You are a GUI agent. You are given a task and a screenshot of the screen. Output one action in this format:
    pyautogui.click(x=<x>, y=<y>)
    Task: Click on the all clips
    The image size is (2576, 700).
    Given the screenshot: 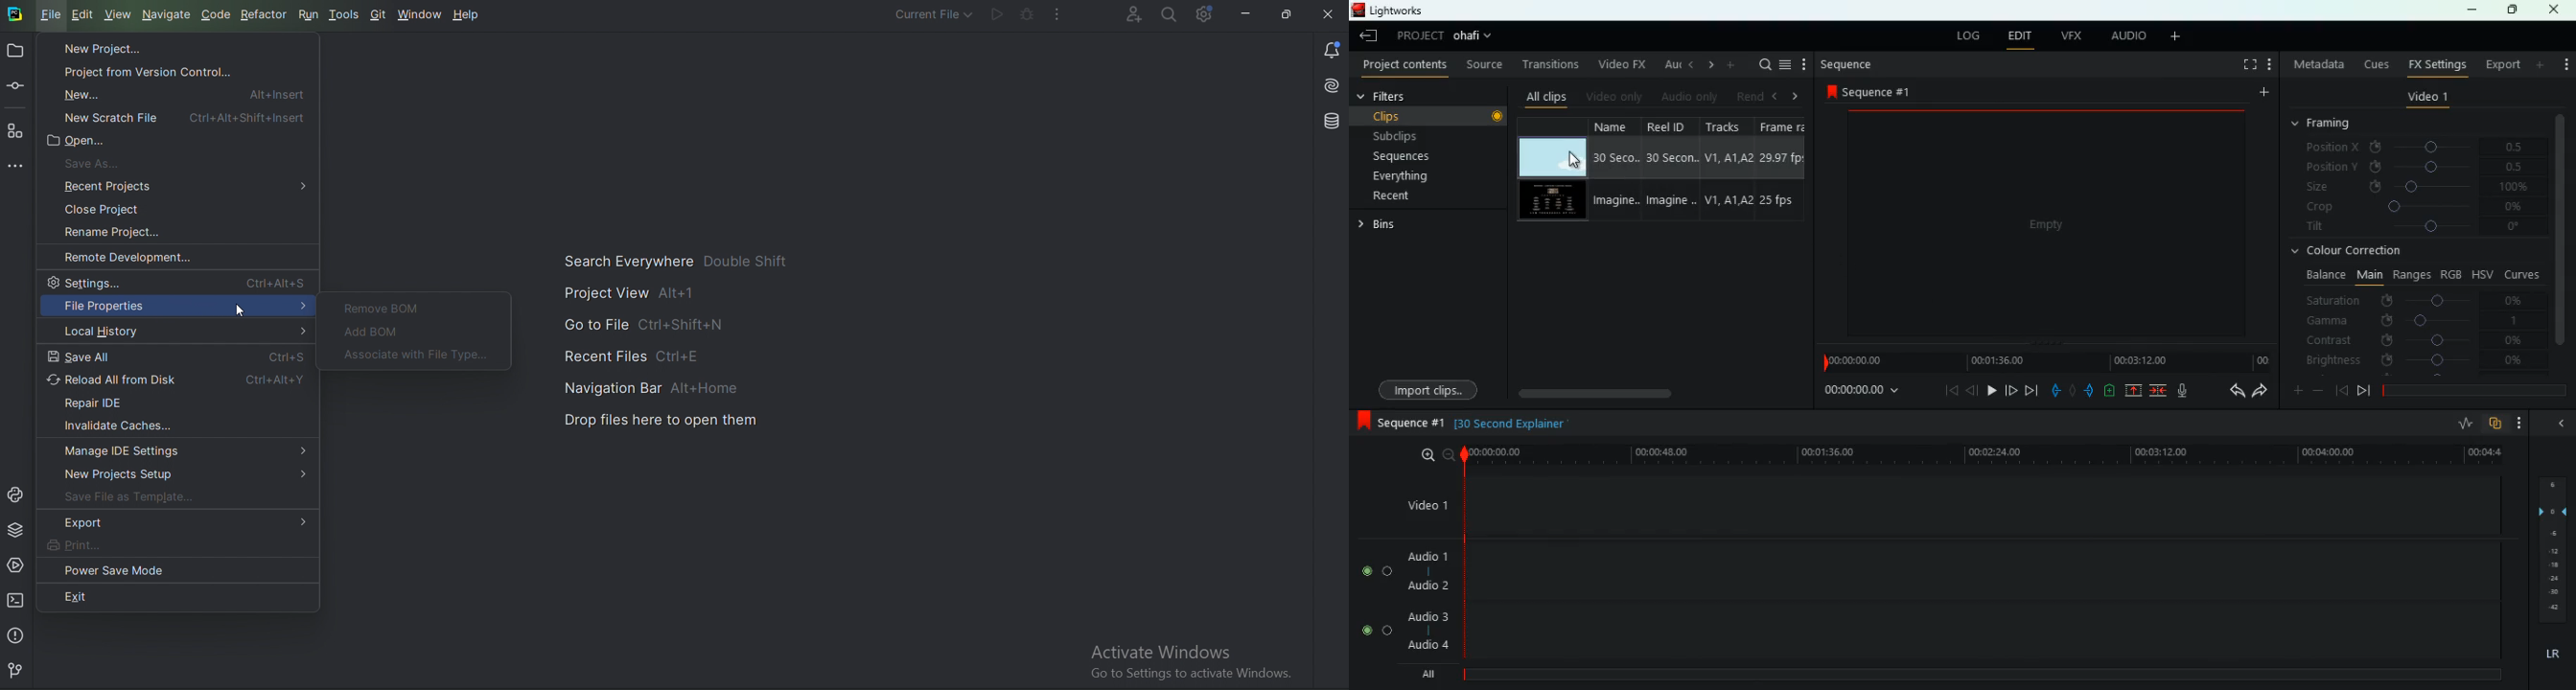 What is the action you would take?
    pyautogui.click(x=1546, y=96)
    